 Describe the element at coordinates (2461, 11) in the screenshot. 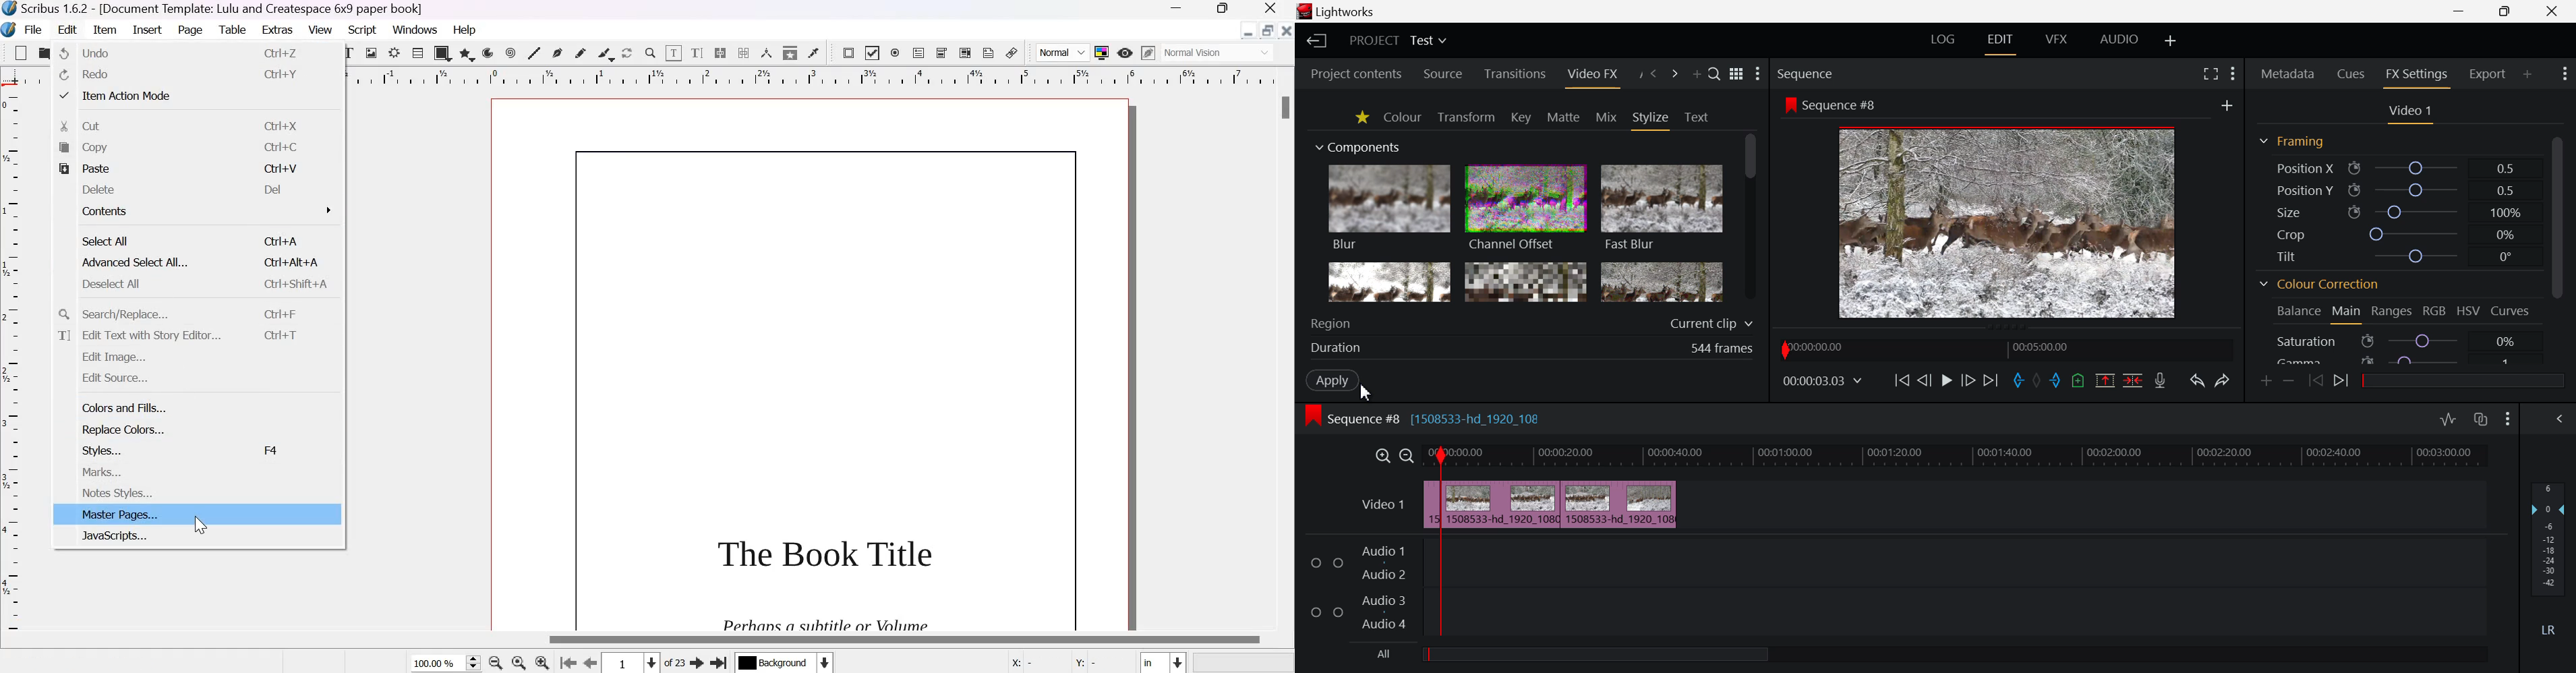

I see `Restore Down` at that location.